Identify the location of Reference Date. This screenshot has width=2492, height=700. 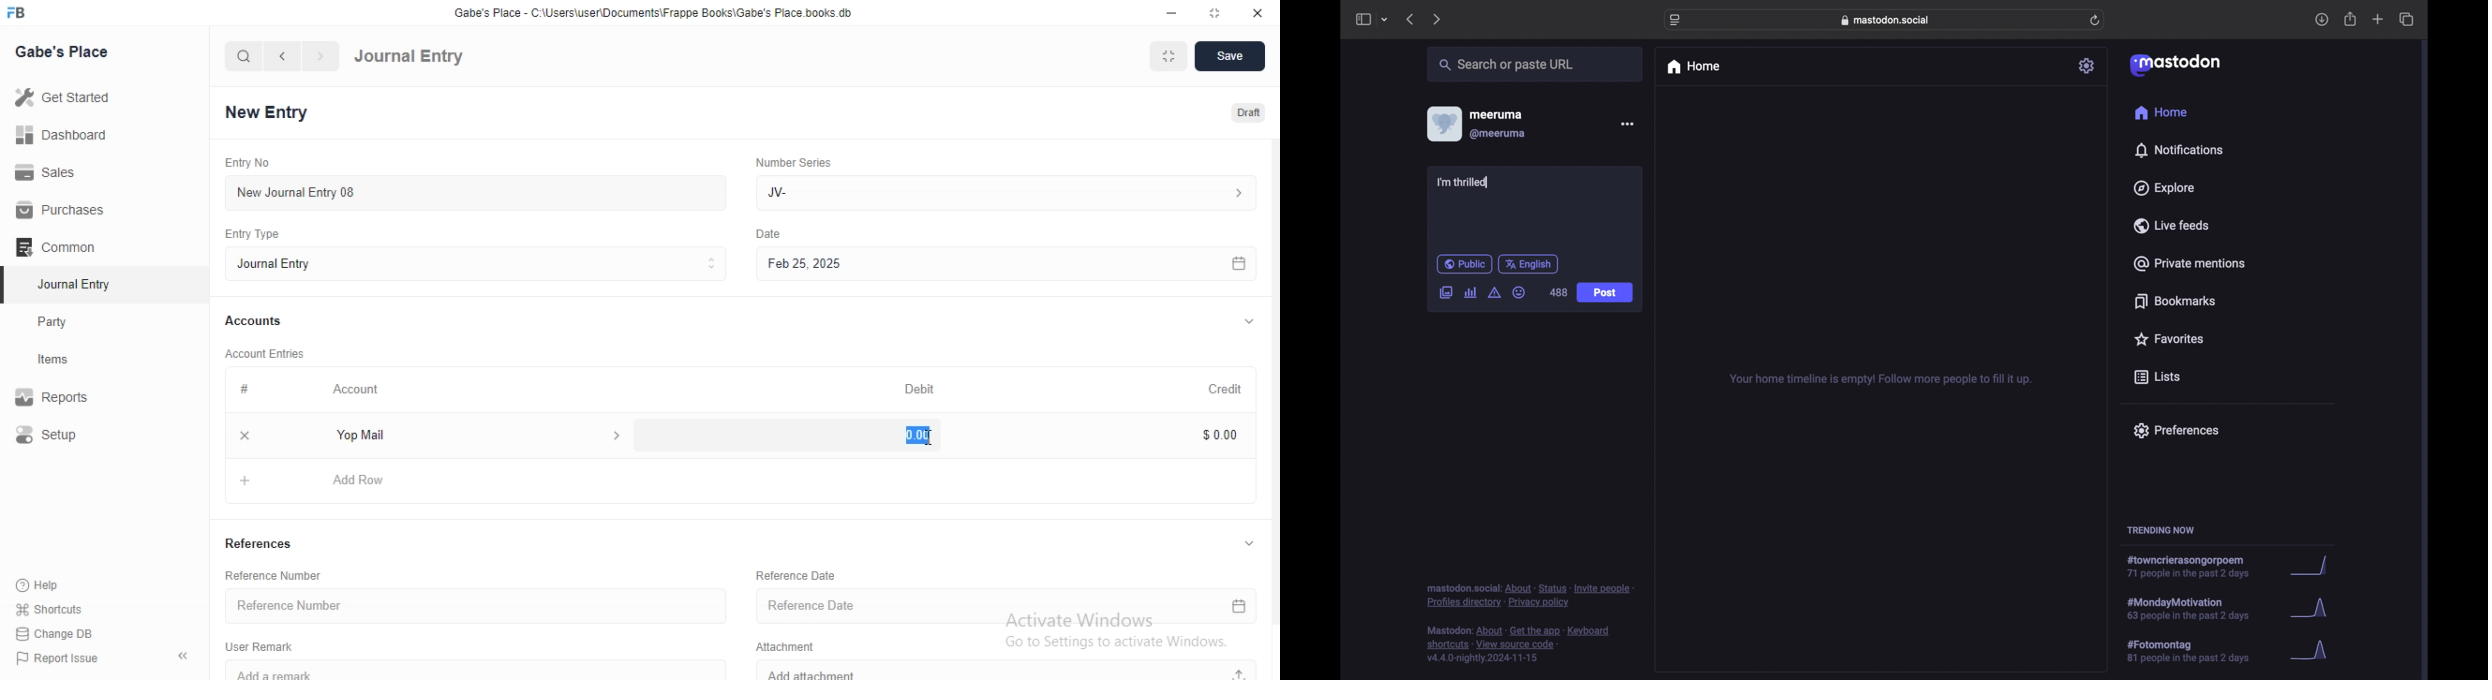
(1007, 608).